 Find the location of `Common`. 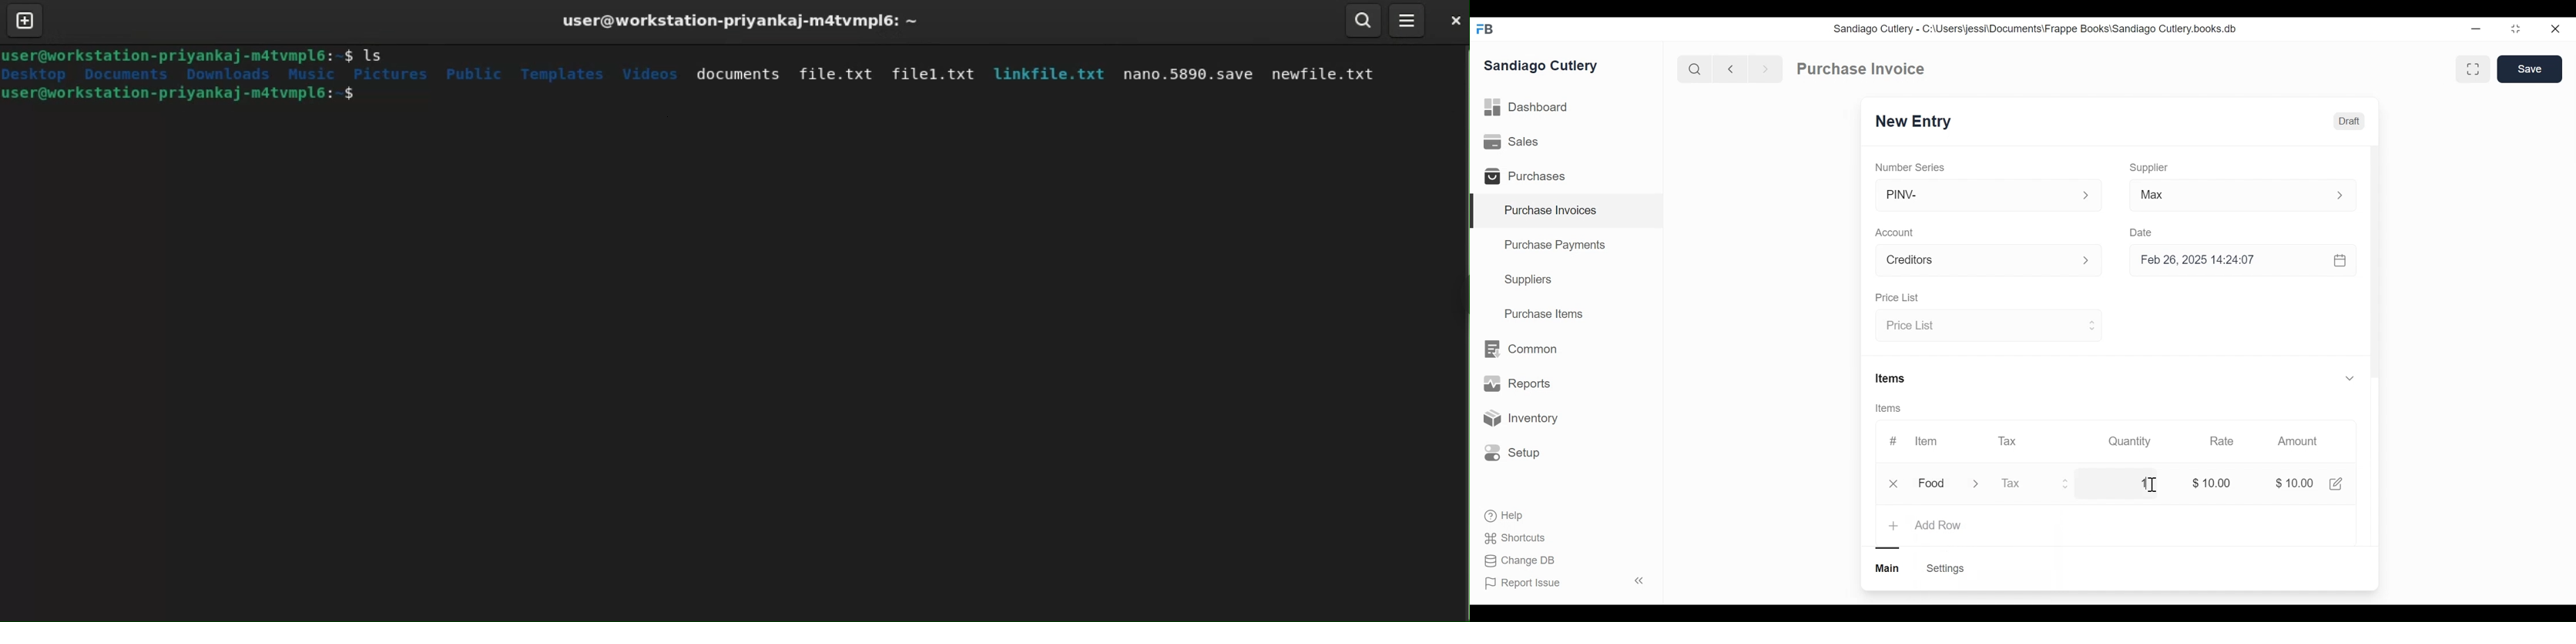

Common is located at coordinates (1519, 349).